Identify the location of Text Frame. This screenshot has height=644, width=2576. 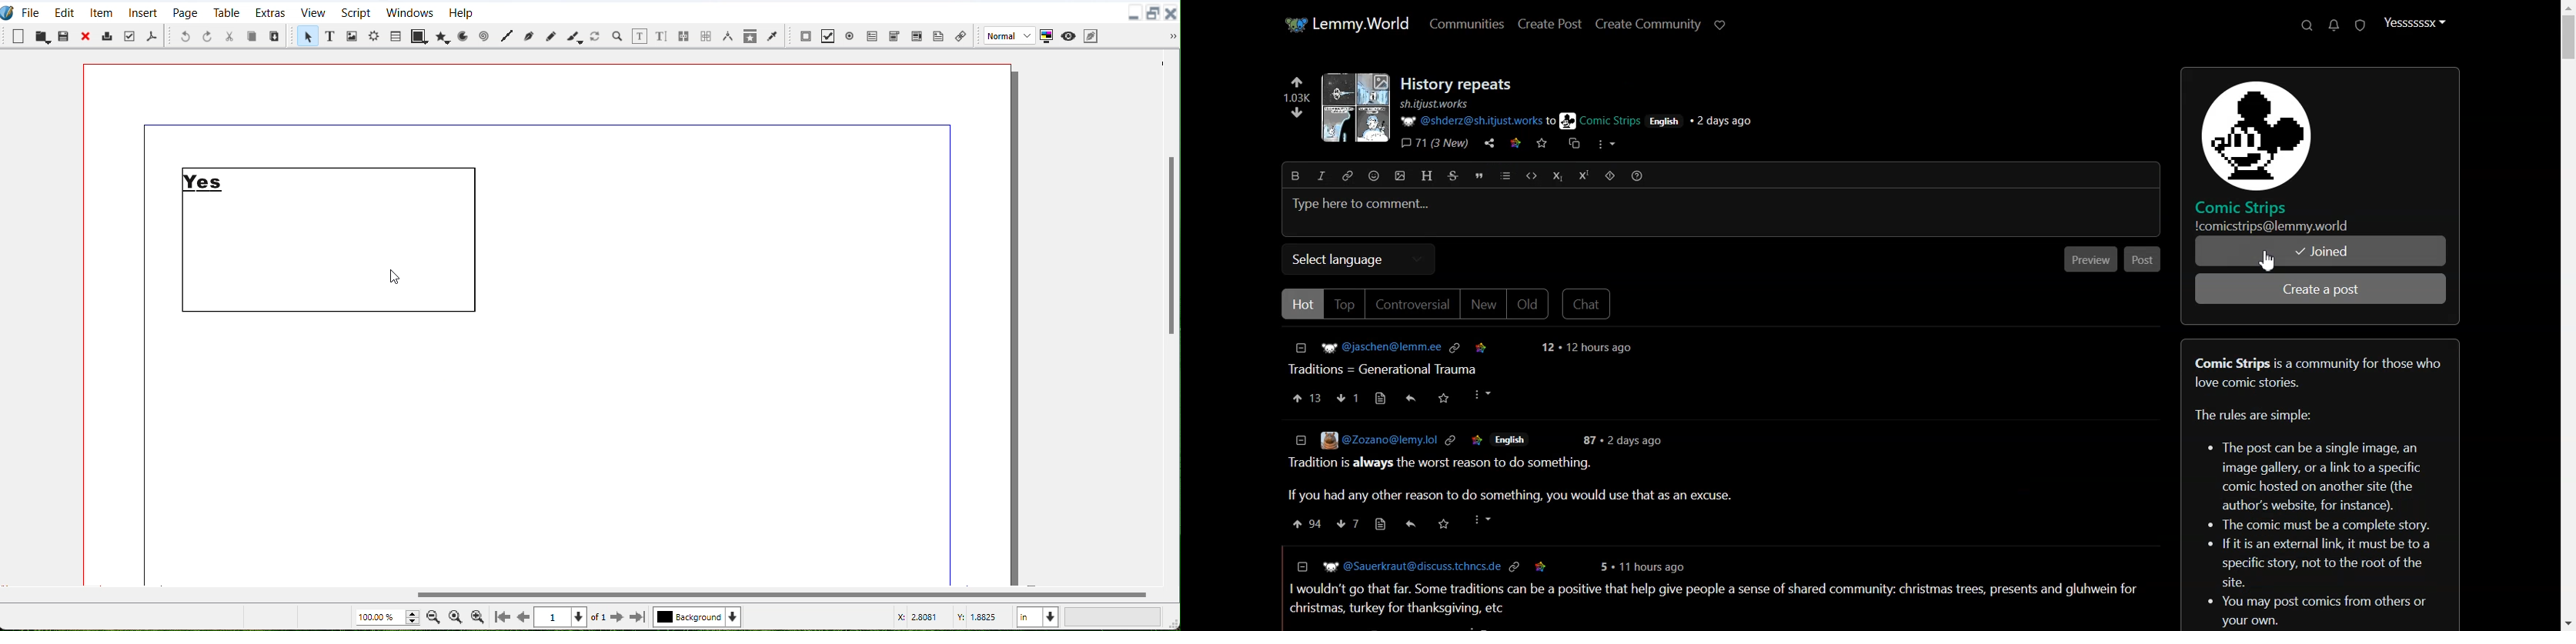
(329, 37).